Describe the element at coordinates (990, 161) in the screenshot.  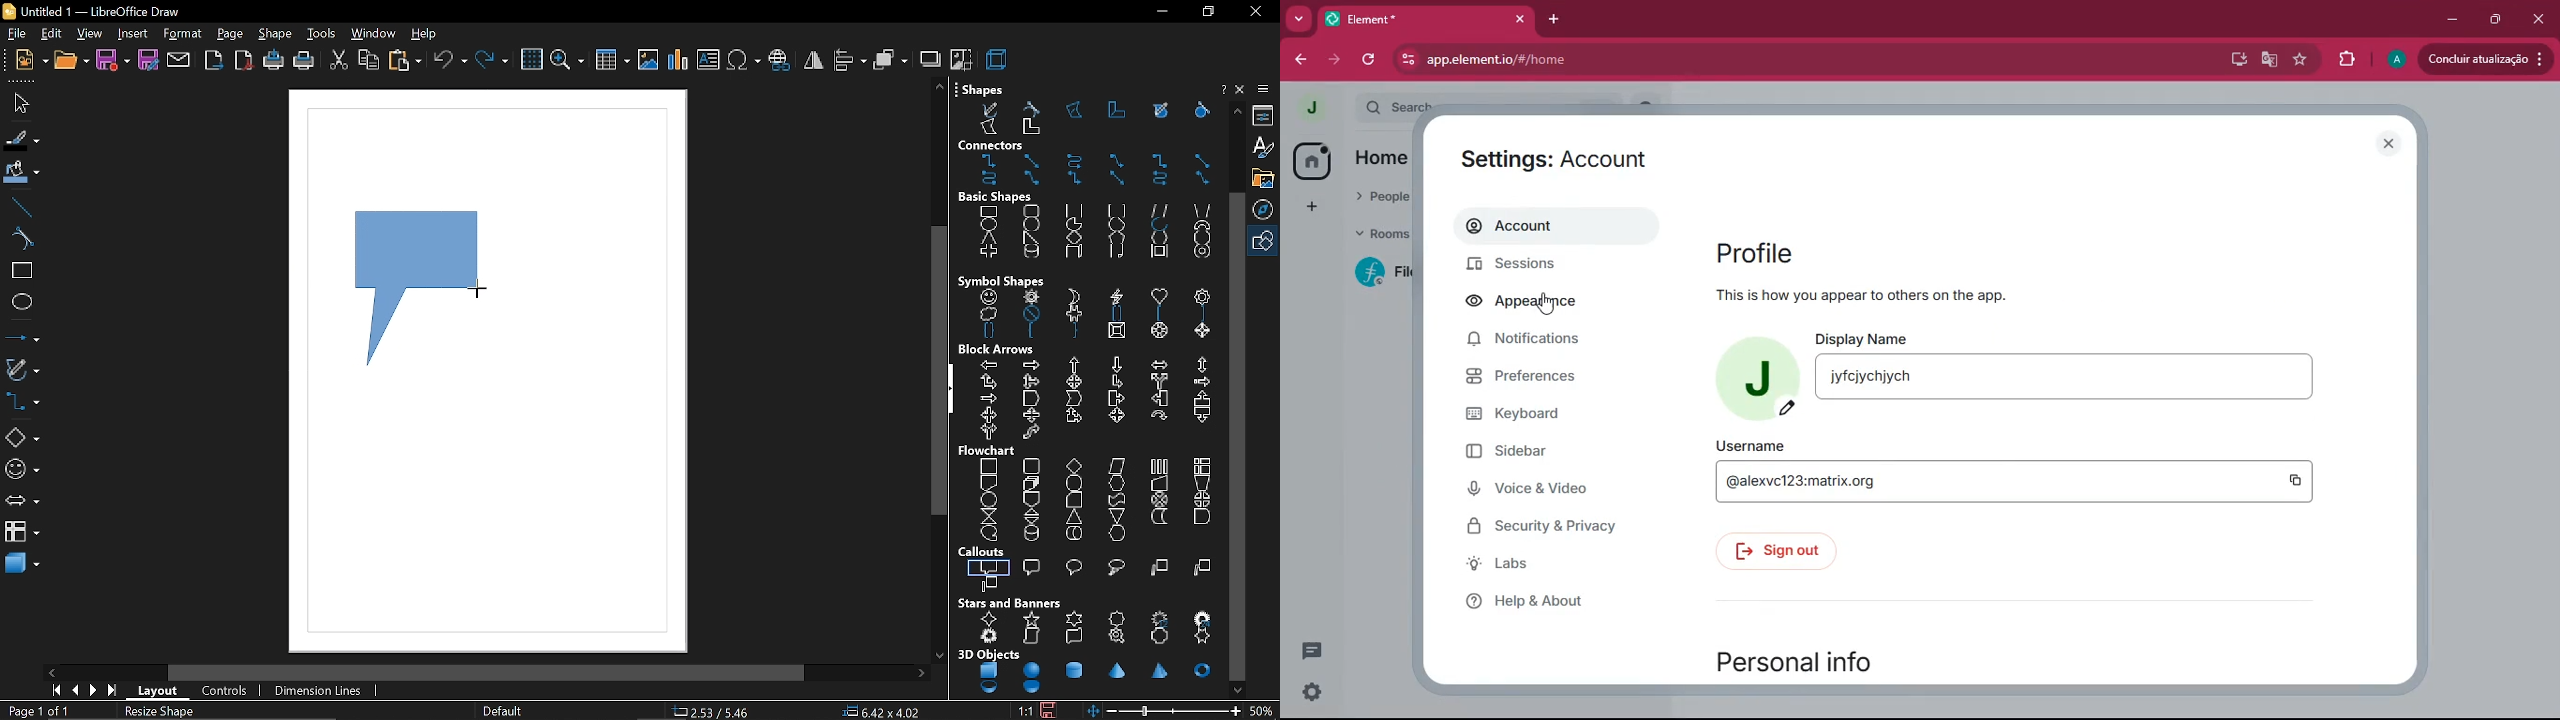
I see `connector ends with arrow` at that location.